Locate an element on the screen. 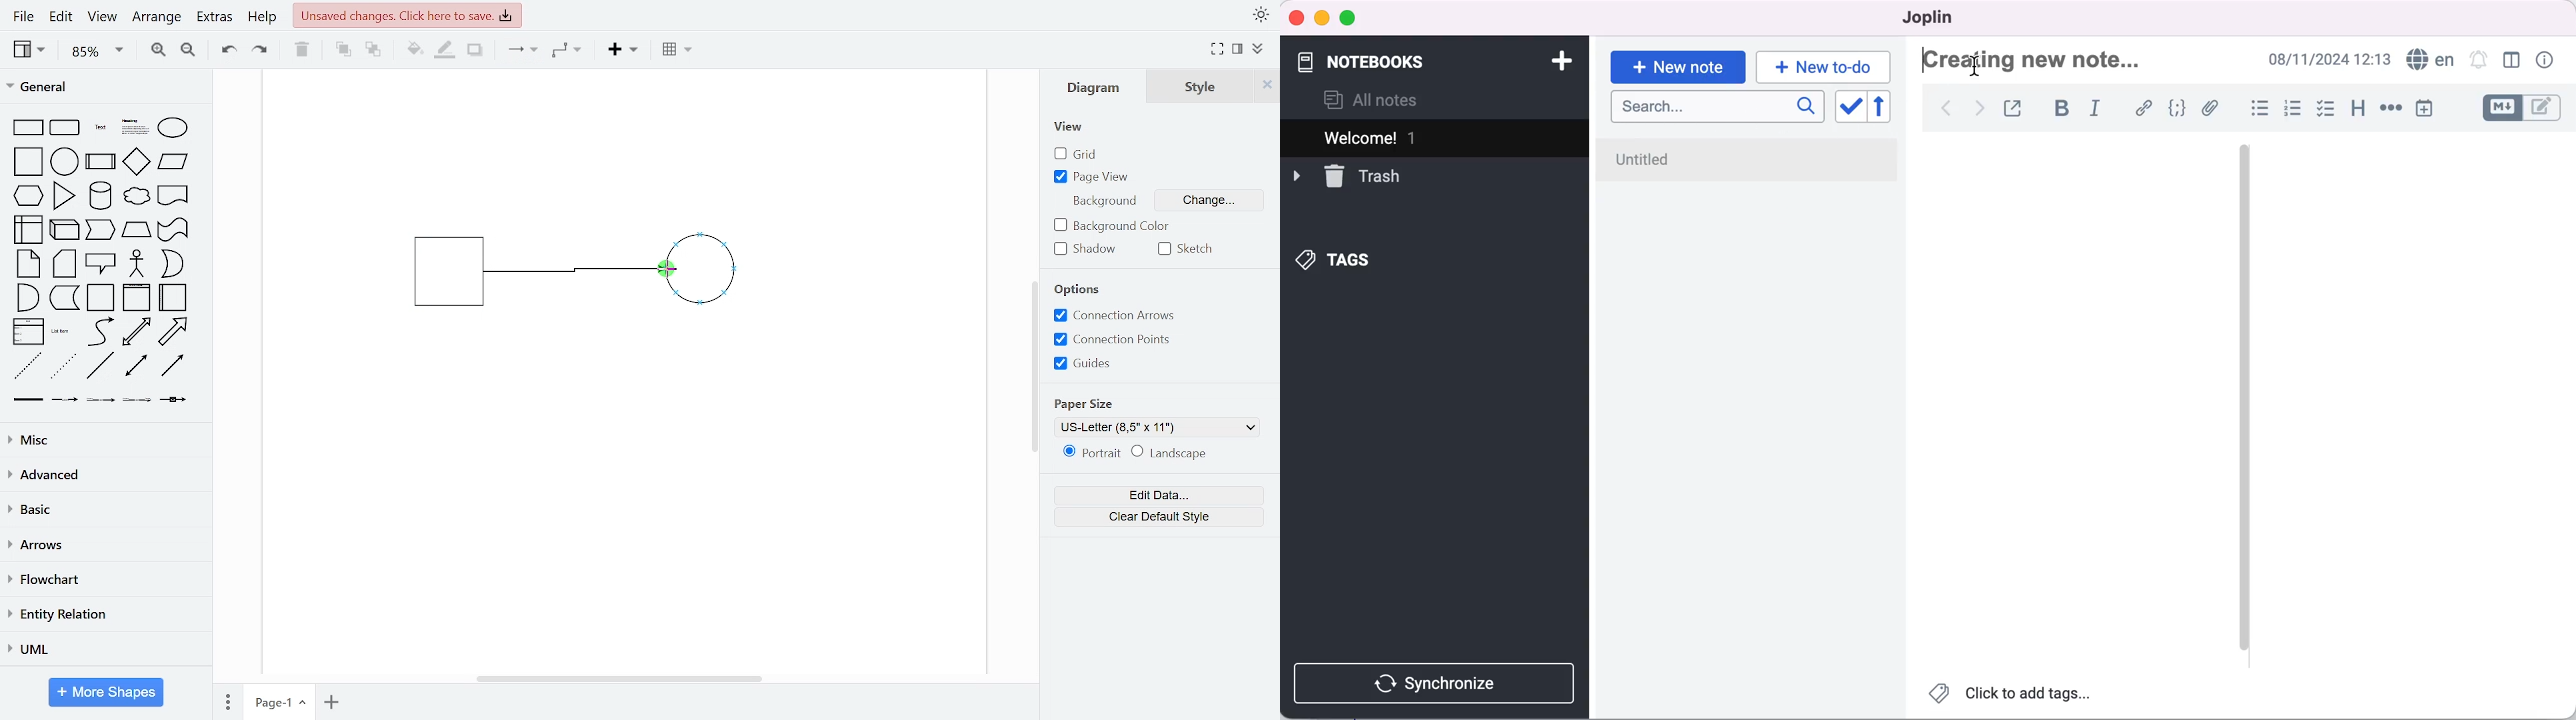 Image resolution: width=2576 pixels, height=728 pixels. vertical container is located at coordinates (136, 298).